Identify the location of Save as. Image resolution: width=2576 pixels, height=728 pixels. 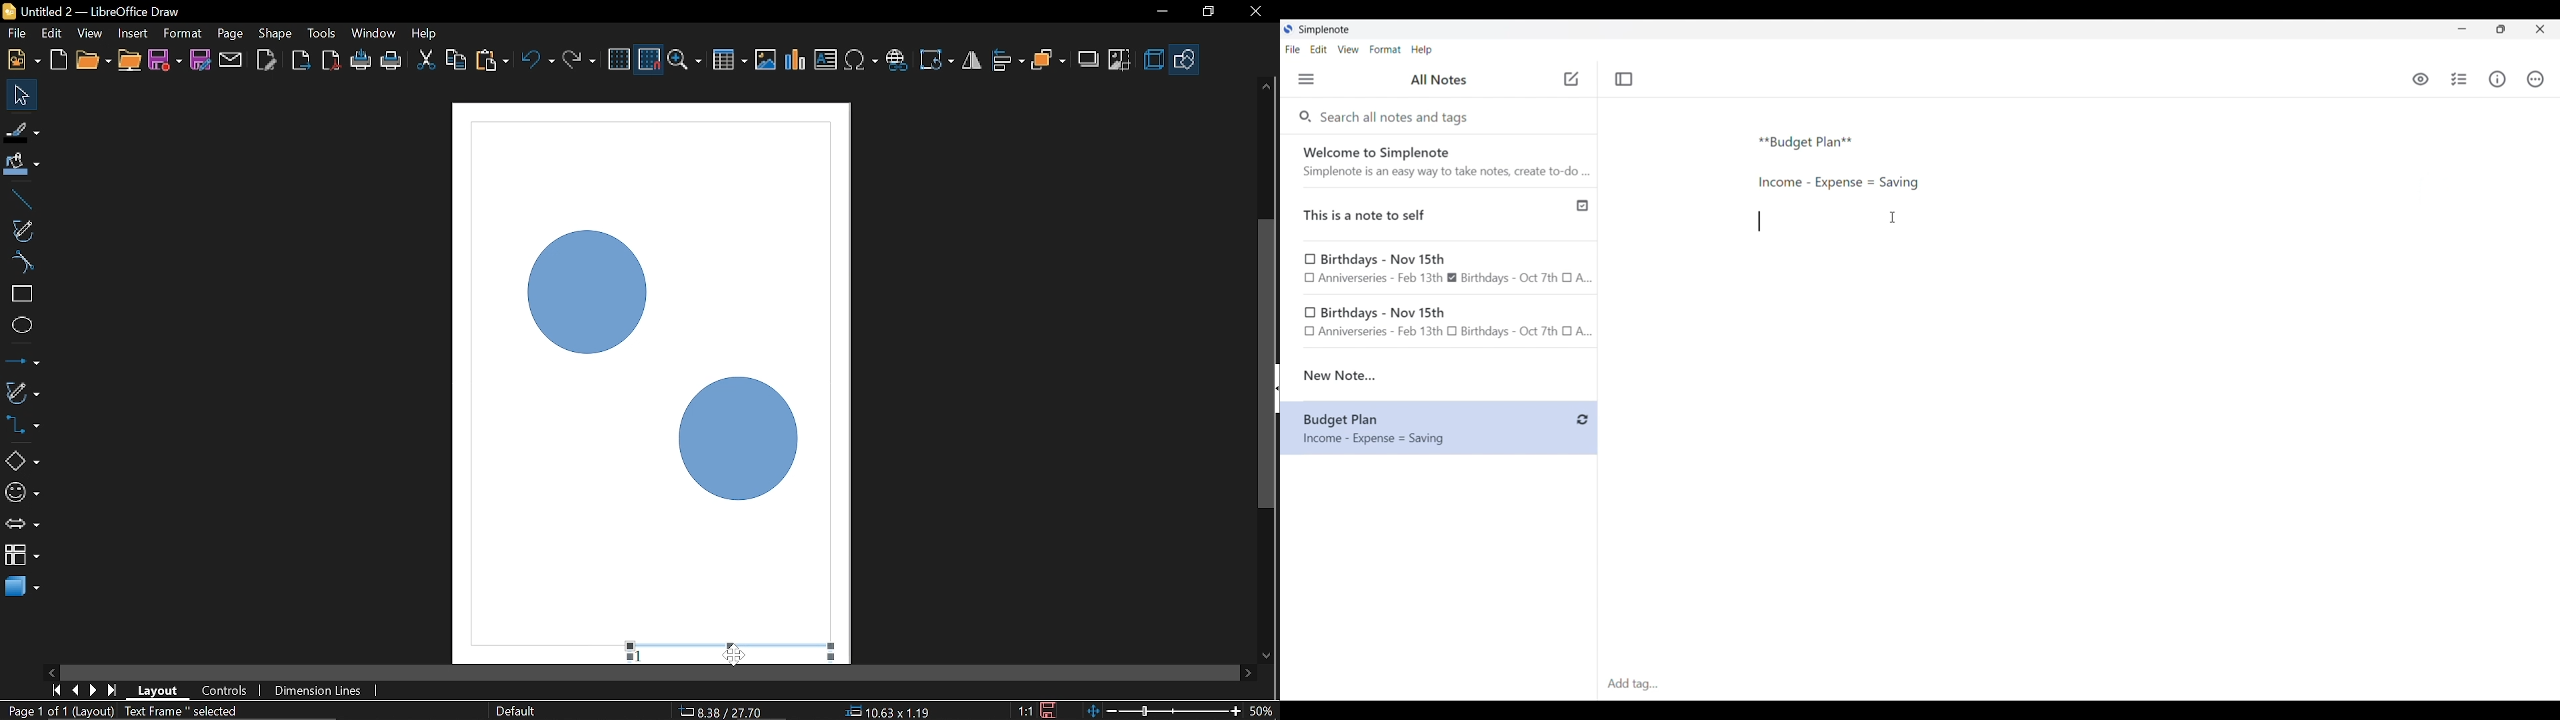
(200, 60).